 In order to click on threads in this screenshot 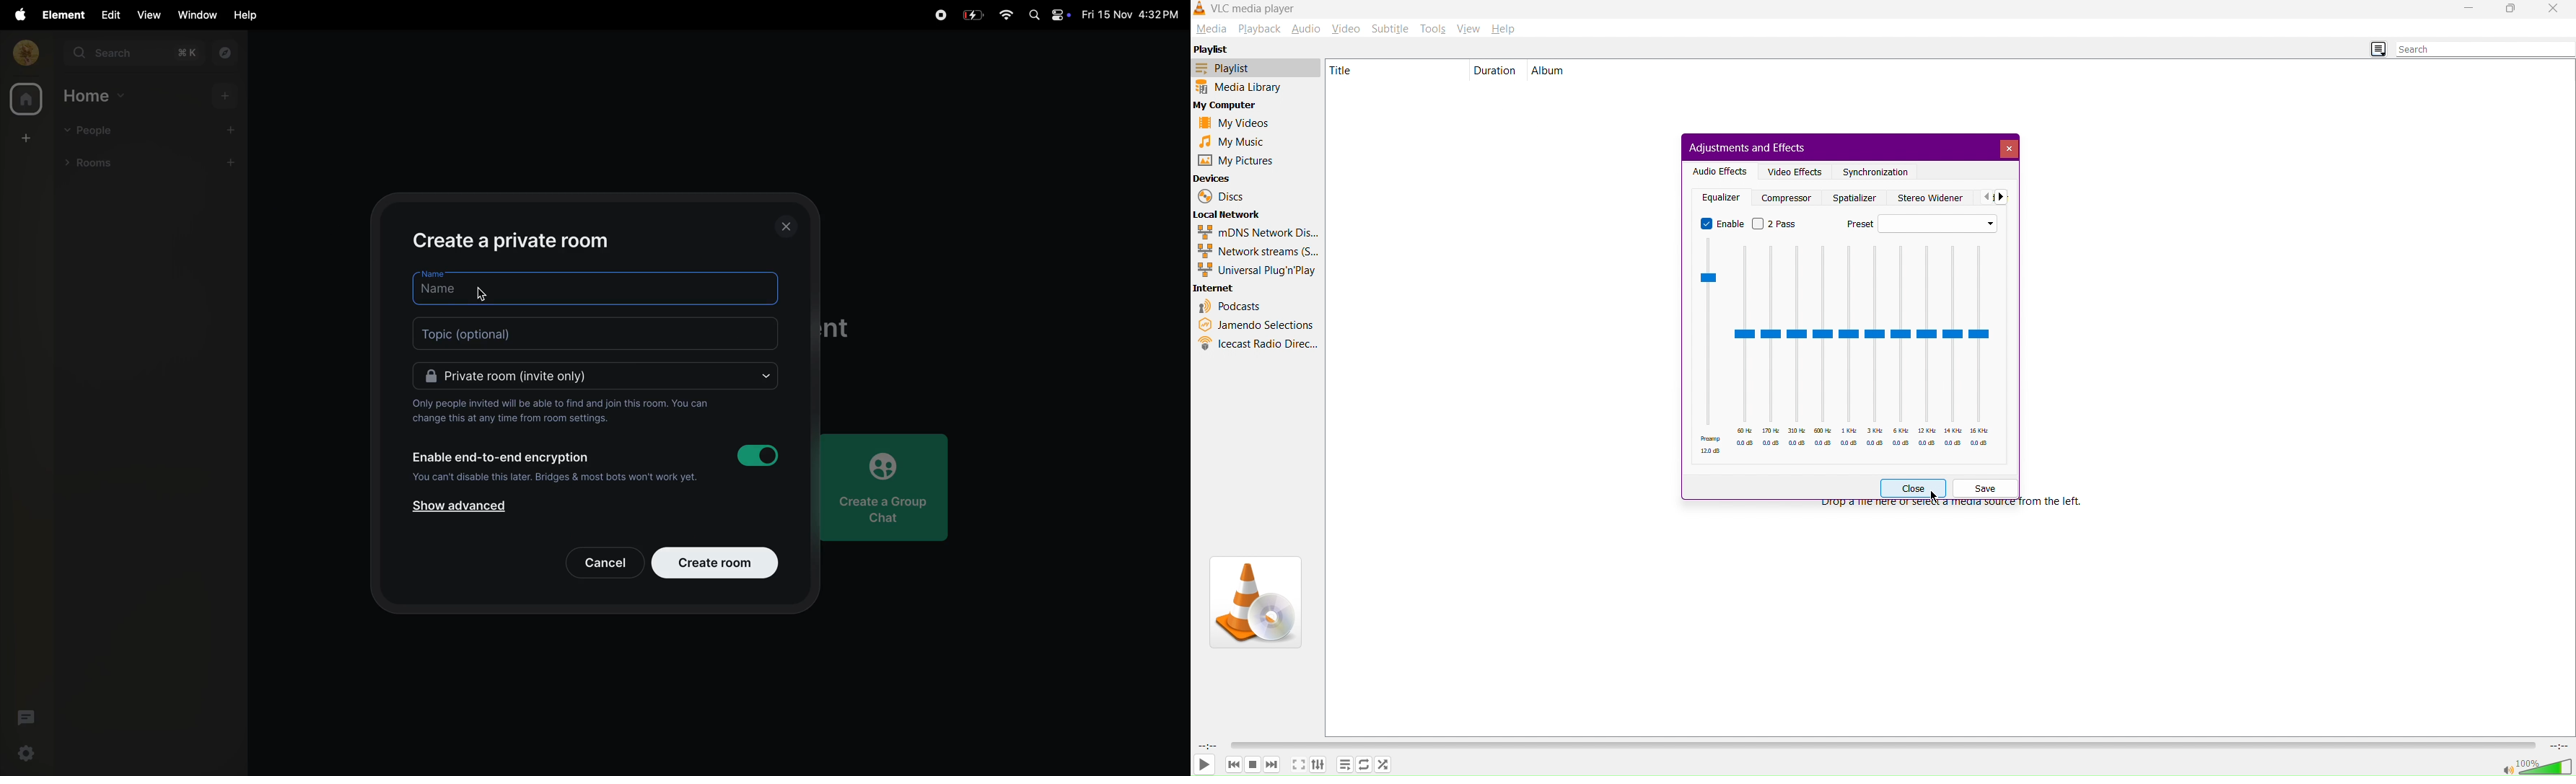, I will do `click(24, 717)`.